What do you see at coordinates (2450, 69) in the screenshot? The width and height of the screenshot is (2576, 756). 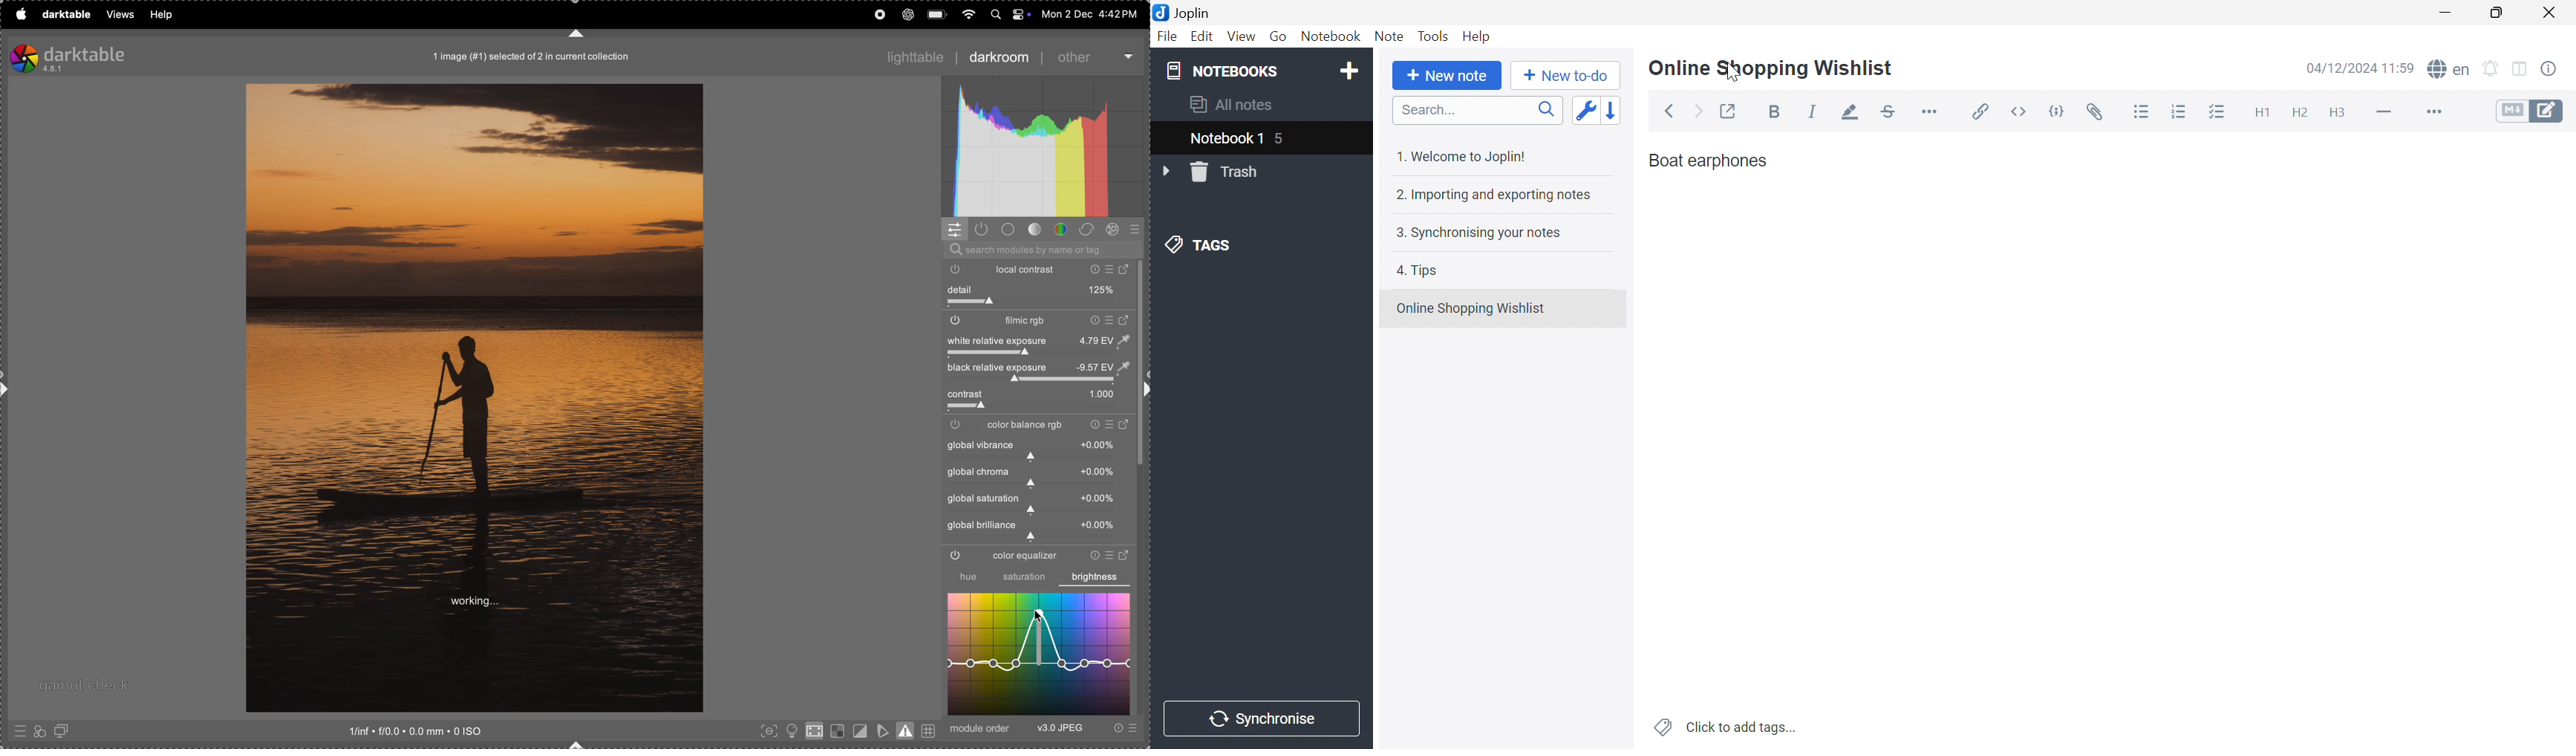 I see `Spell checker` at bounding box center [2450, 69].